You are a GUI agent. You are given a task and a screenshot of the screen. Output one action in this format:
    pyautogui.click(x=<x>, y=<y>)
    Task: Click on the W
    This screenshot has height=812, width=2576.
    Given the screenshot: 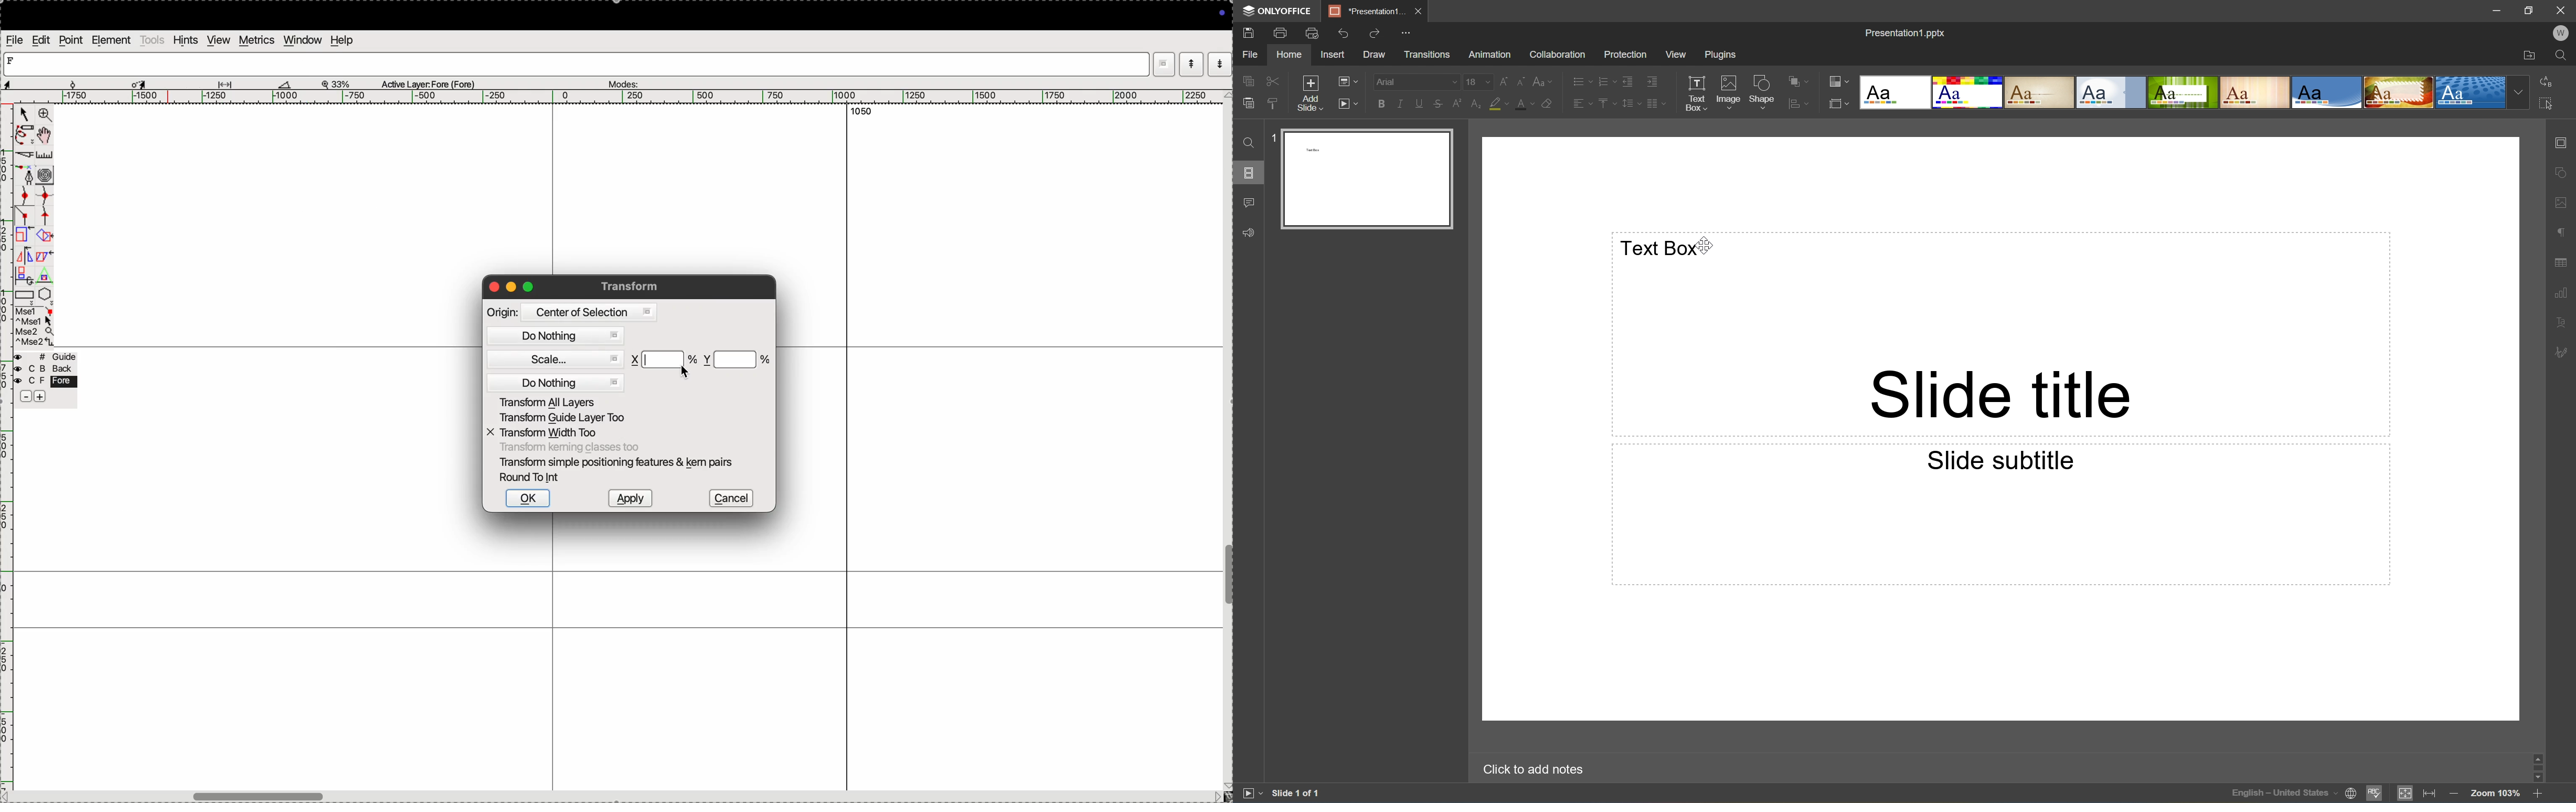 What is the action you would take?
    pyautogui.click(x=2563, y=34)
    